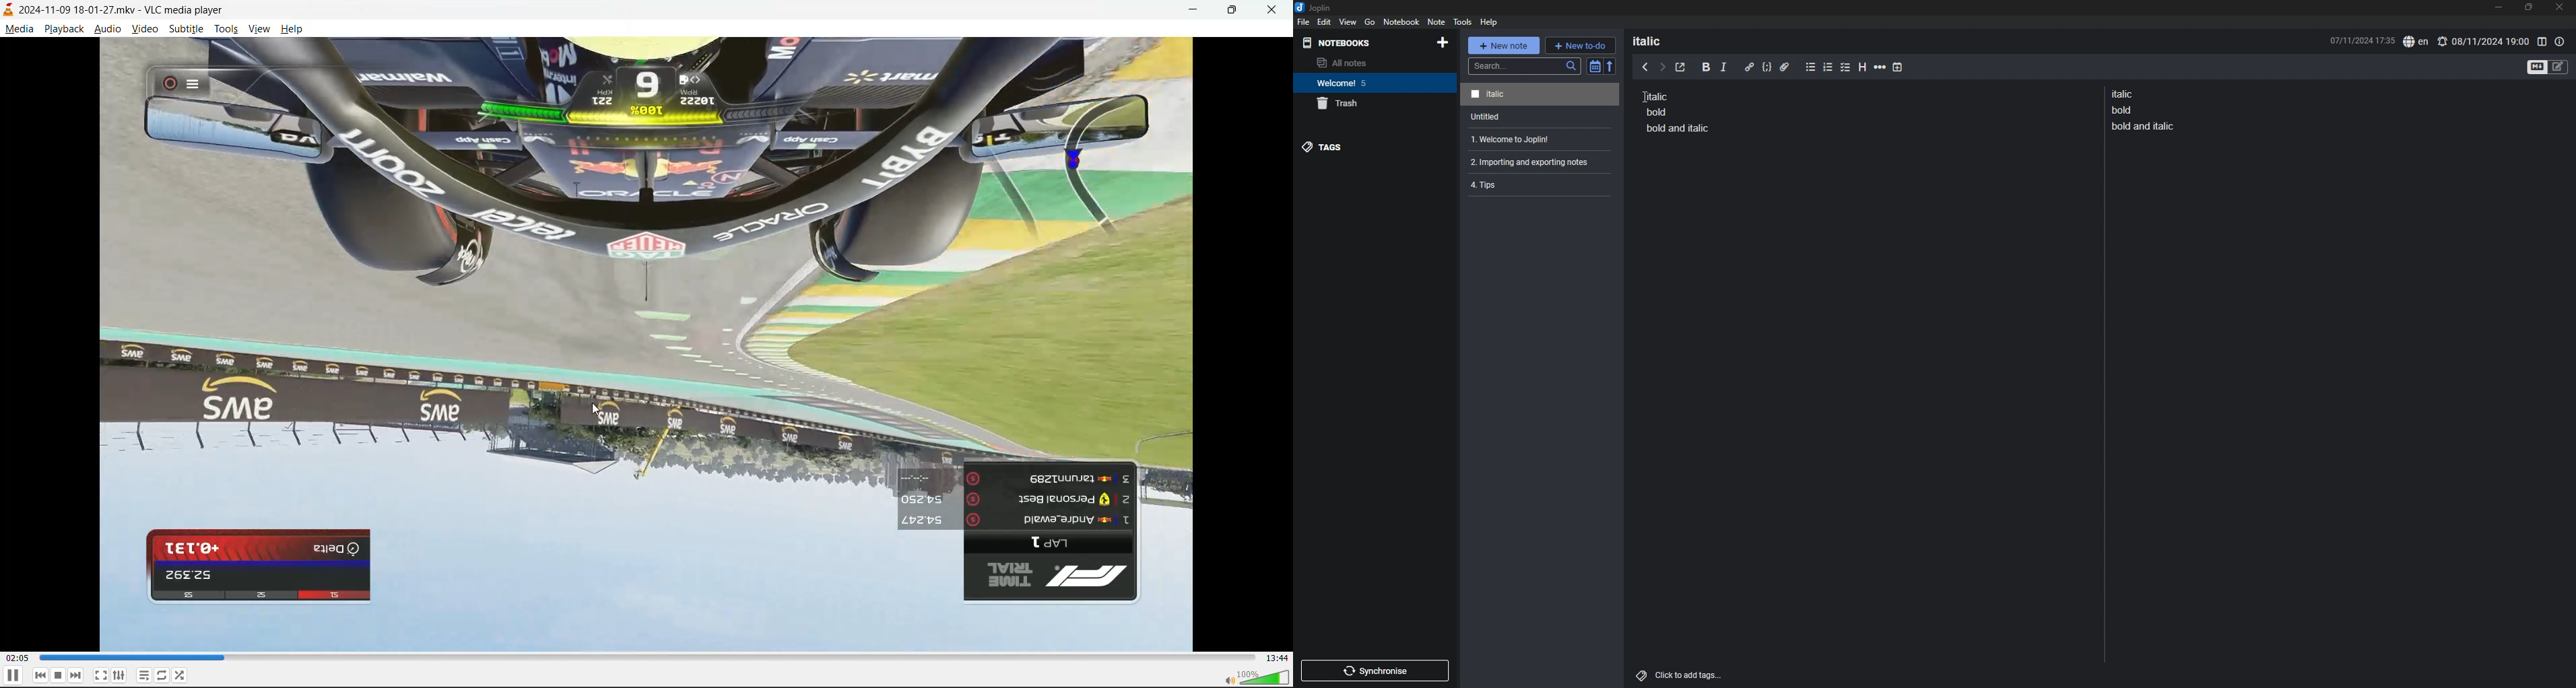 The image size is (2576, 700). What do you see at coordinates (2528, 7) in the screenshot?
I see `resize` at bounding box center [2528, 7].